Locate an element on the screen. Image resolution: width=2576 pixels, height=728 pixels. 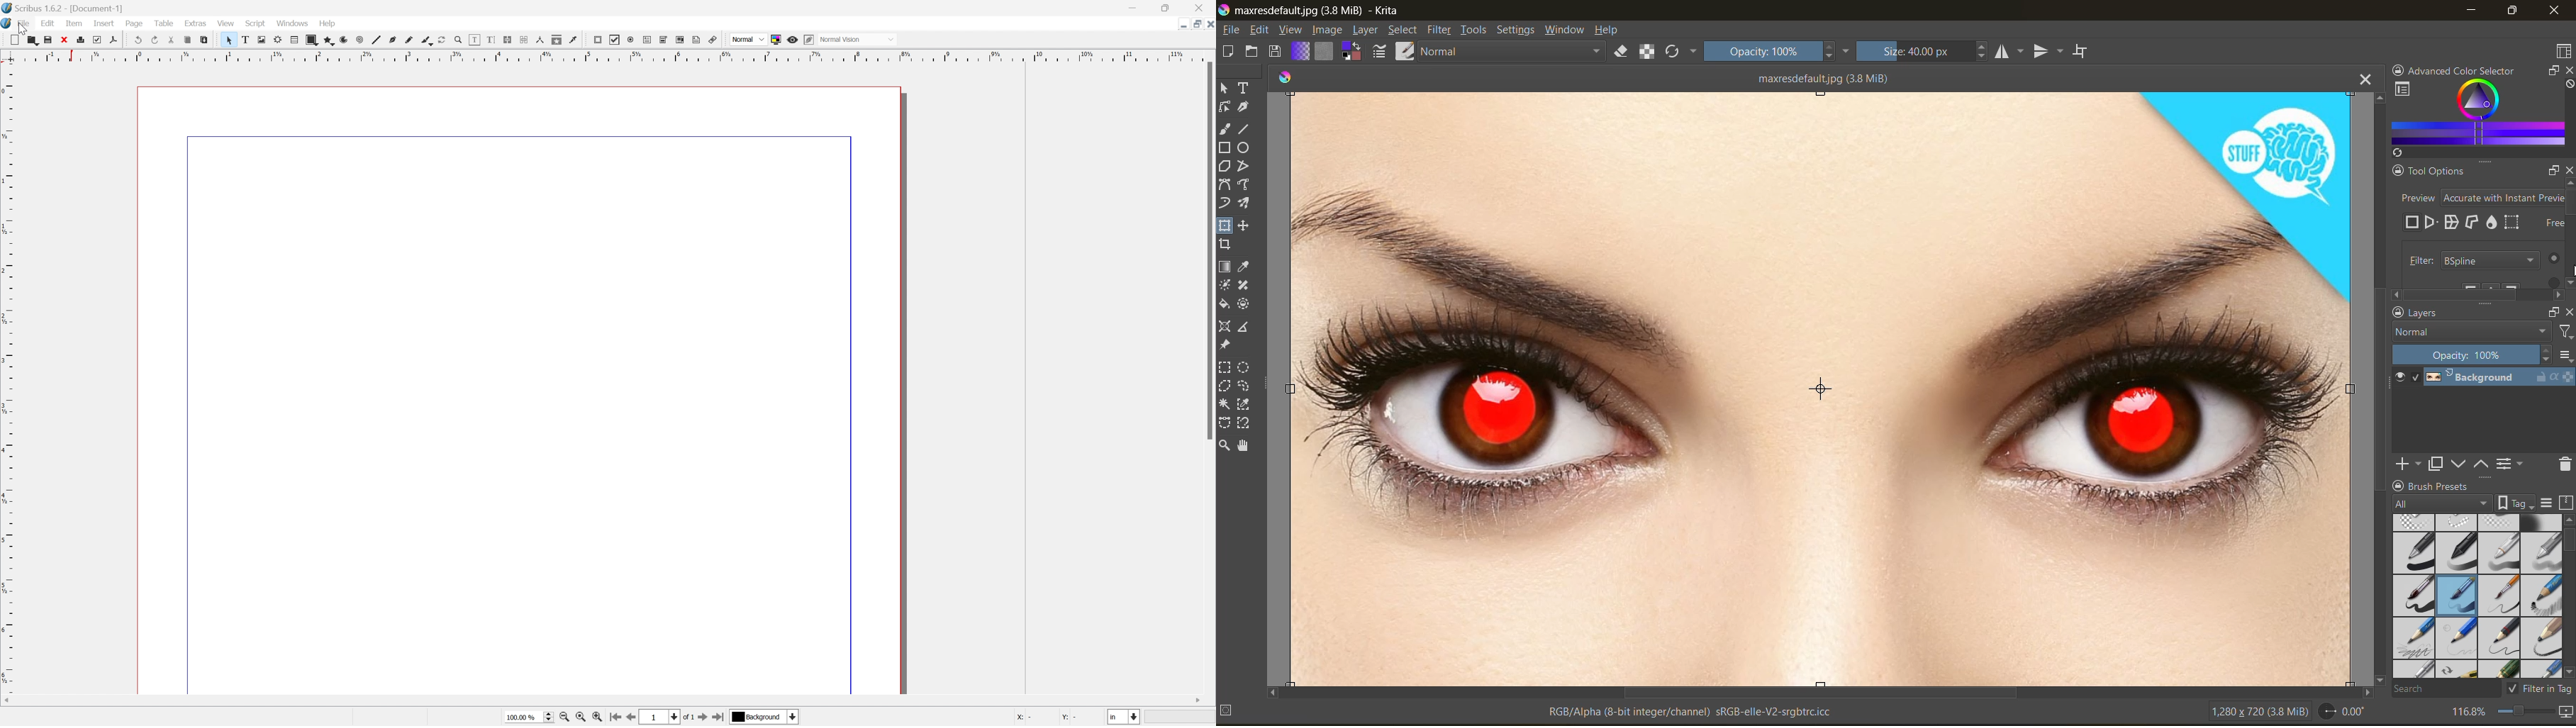
tool is located at coordinates (1248, 165).